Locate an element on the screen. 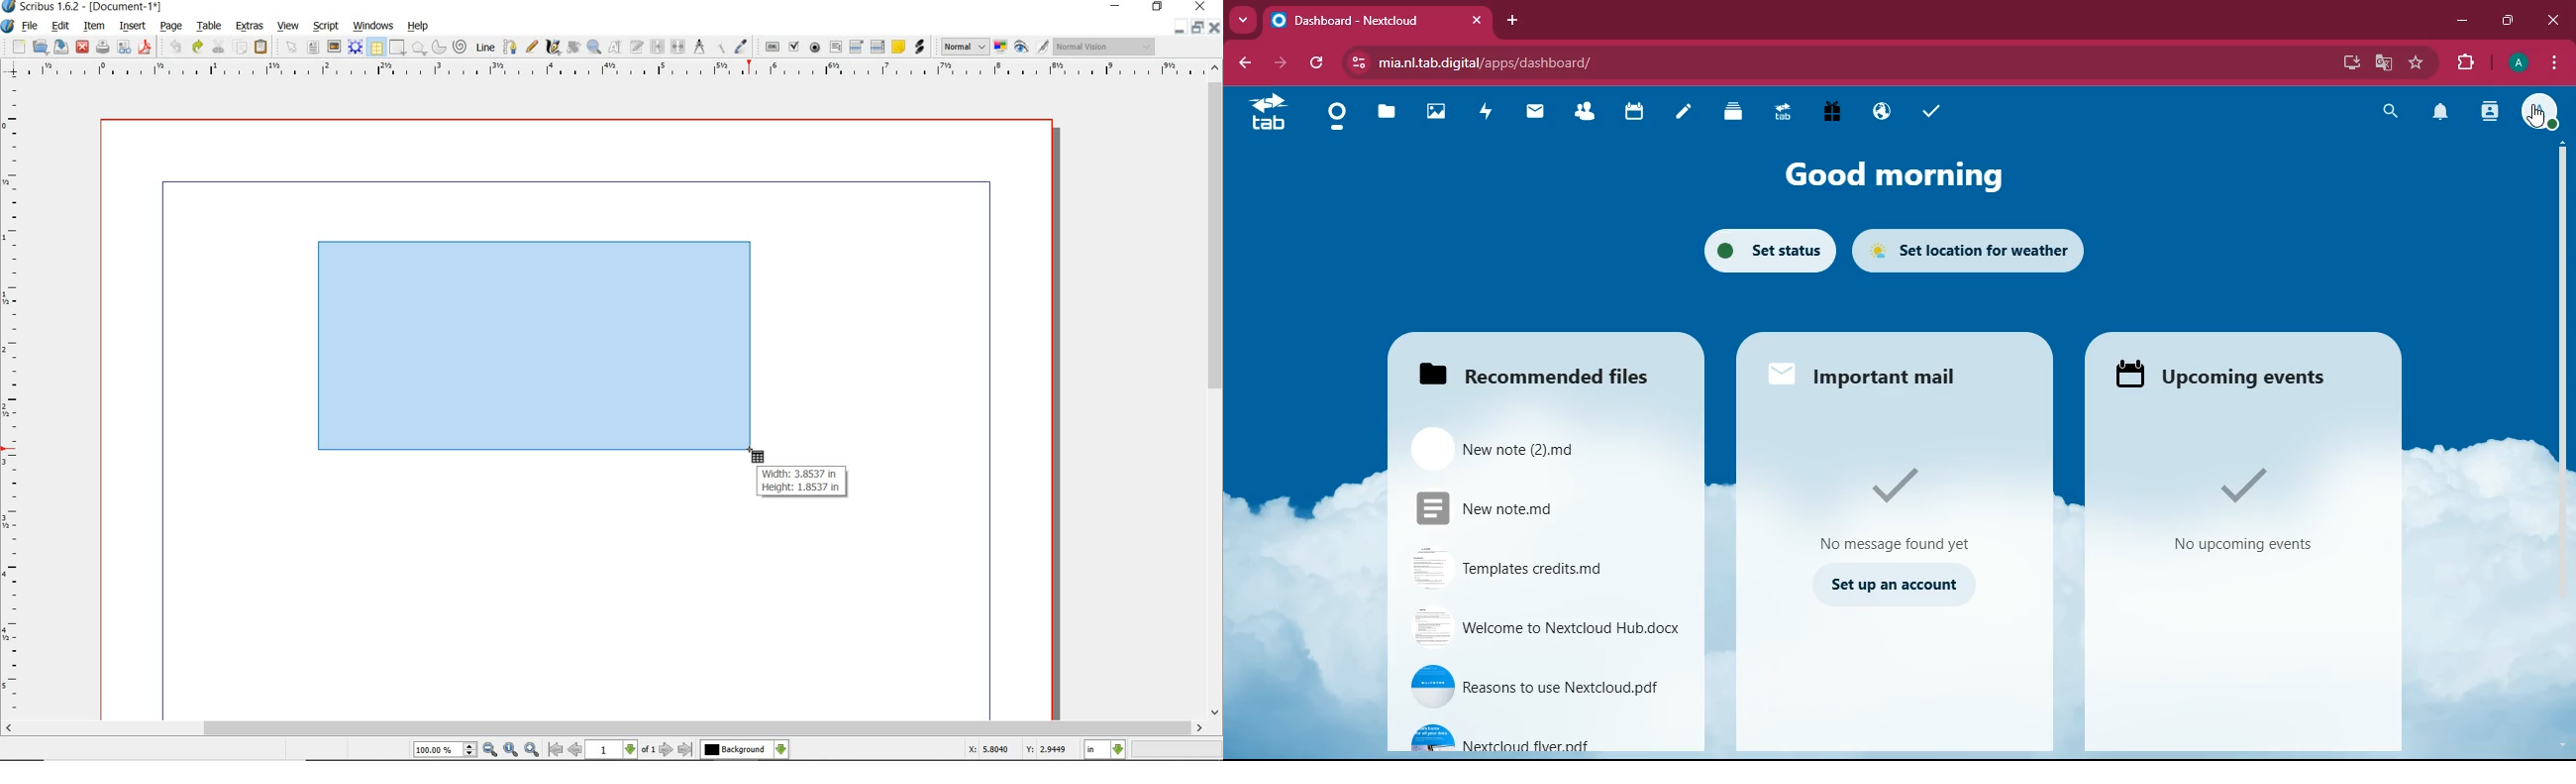 The width and height of the screenshot is (2576, 784). shape is located at coordinates (396, 48).